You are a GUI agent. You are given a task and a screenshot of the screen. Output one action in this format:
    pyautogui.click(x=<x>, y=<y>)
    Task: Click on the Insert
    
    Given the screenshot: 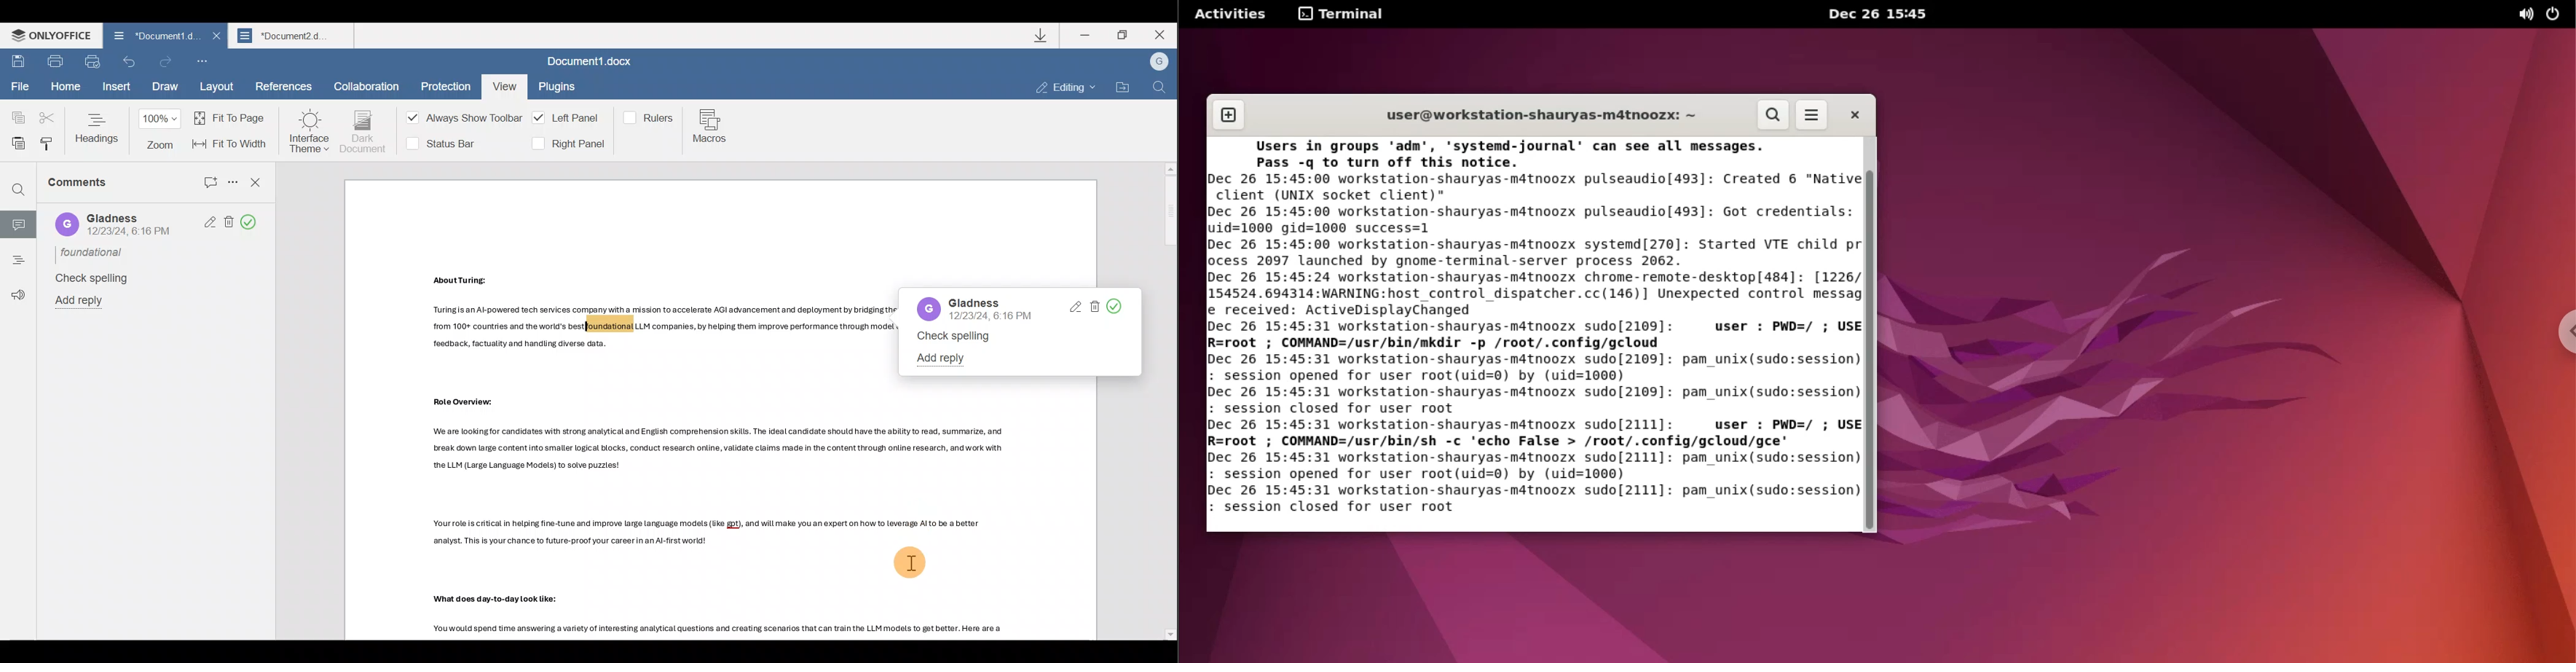 What is the action you would take?
    pyautogui.click(x=115, y=88)
    